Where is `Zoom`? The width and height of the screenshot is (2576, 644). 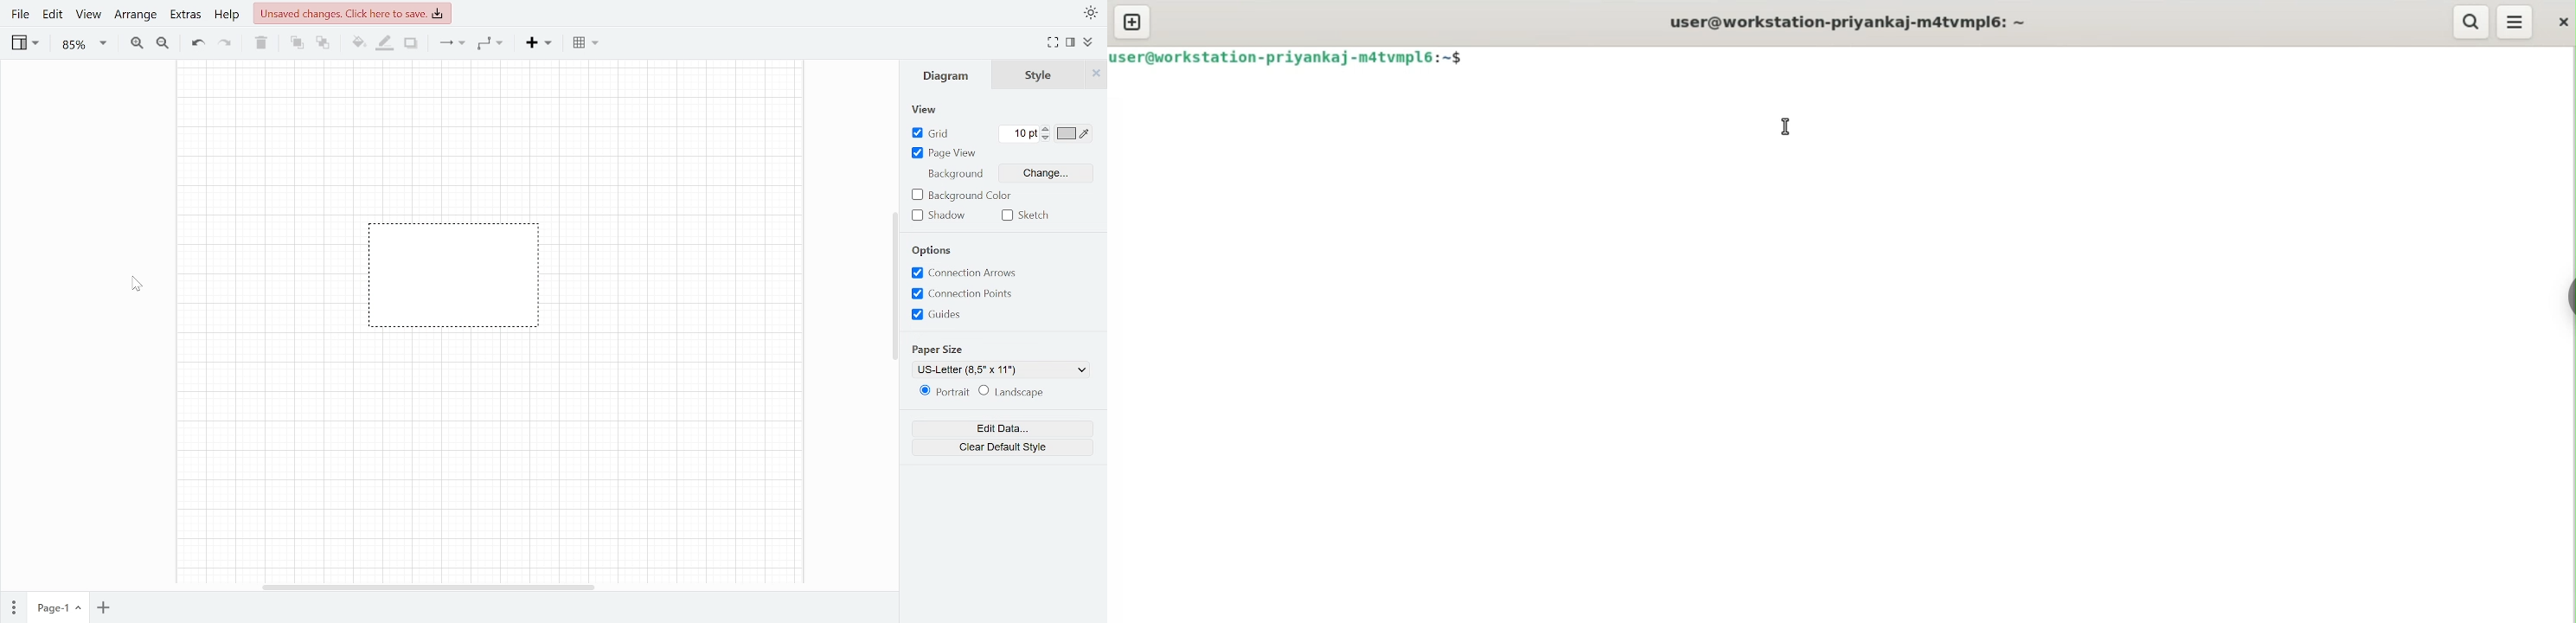
Zoom is located at coordinates (81, 45).